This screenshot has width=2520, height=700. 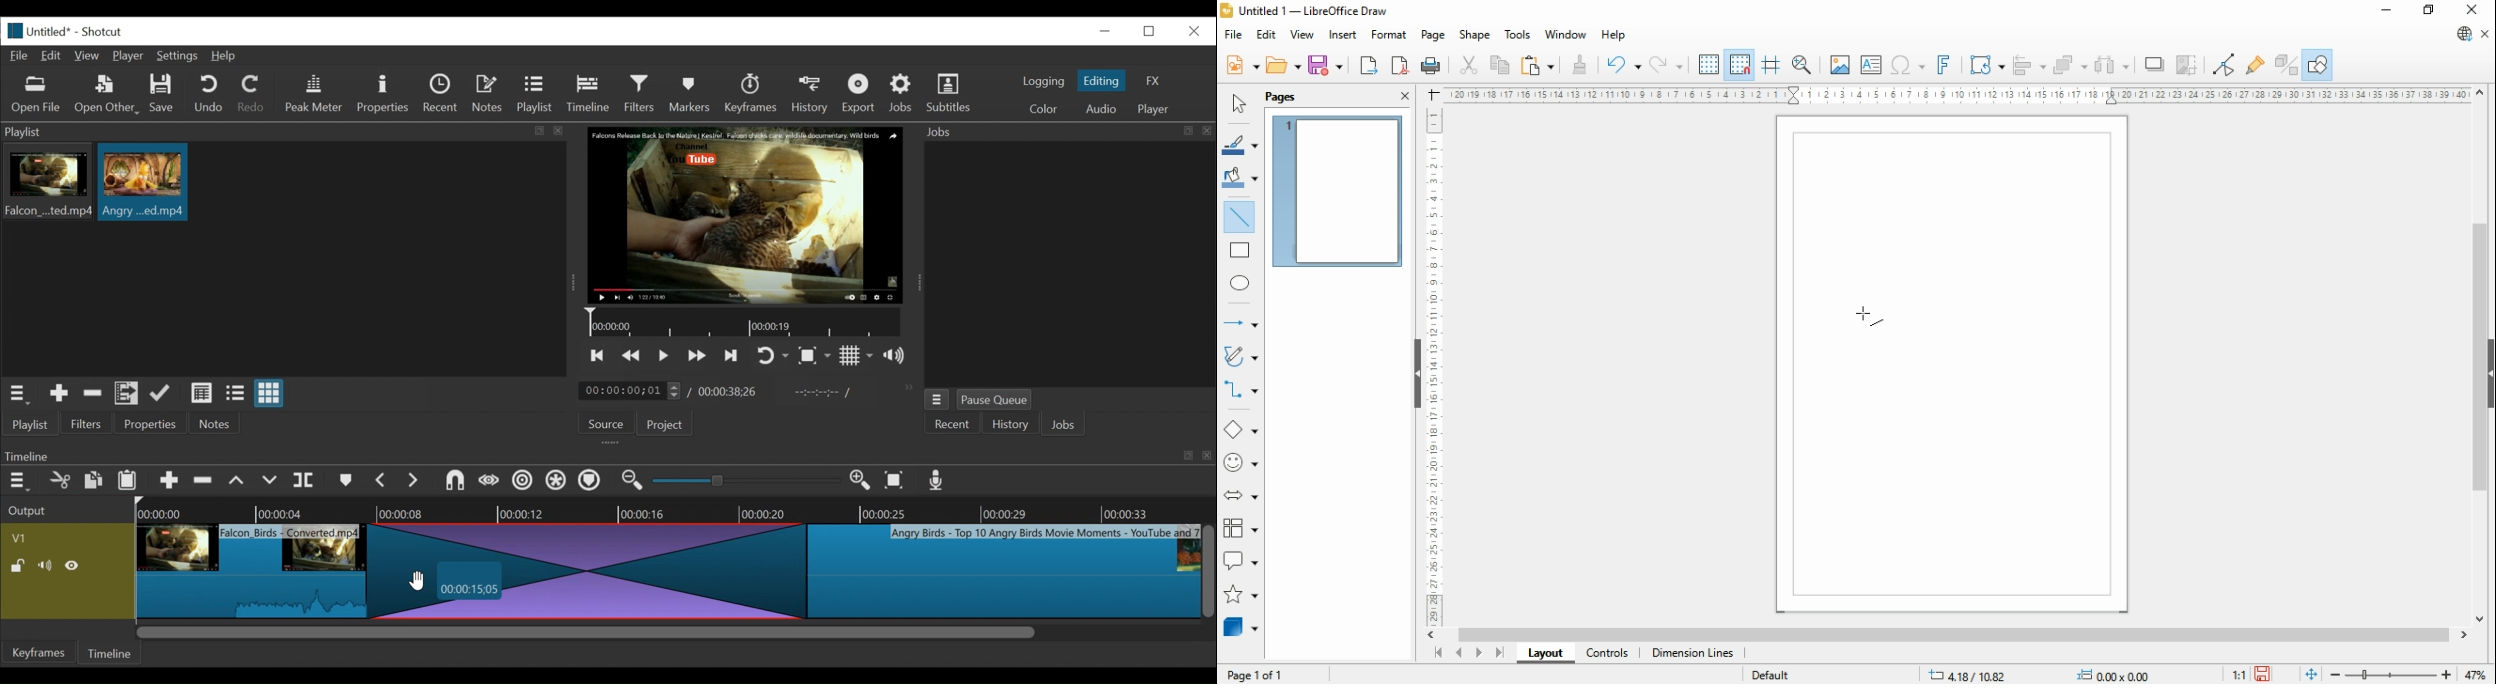 What do you see at coordinates (1342, 35) in the screenshot?
I see `insert` at bounding box center [1342, 35].